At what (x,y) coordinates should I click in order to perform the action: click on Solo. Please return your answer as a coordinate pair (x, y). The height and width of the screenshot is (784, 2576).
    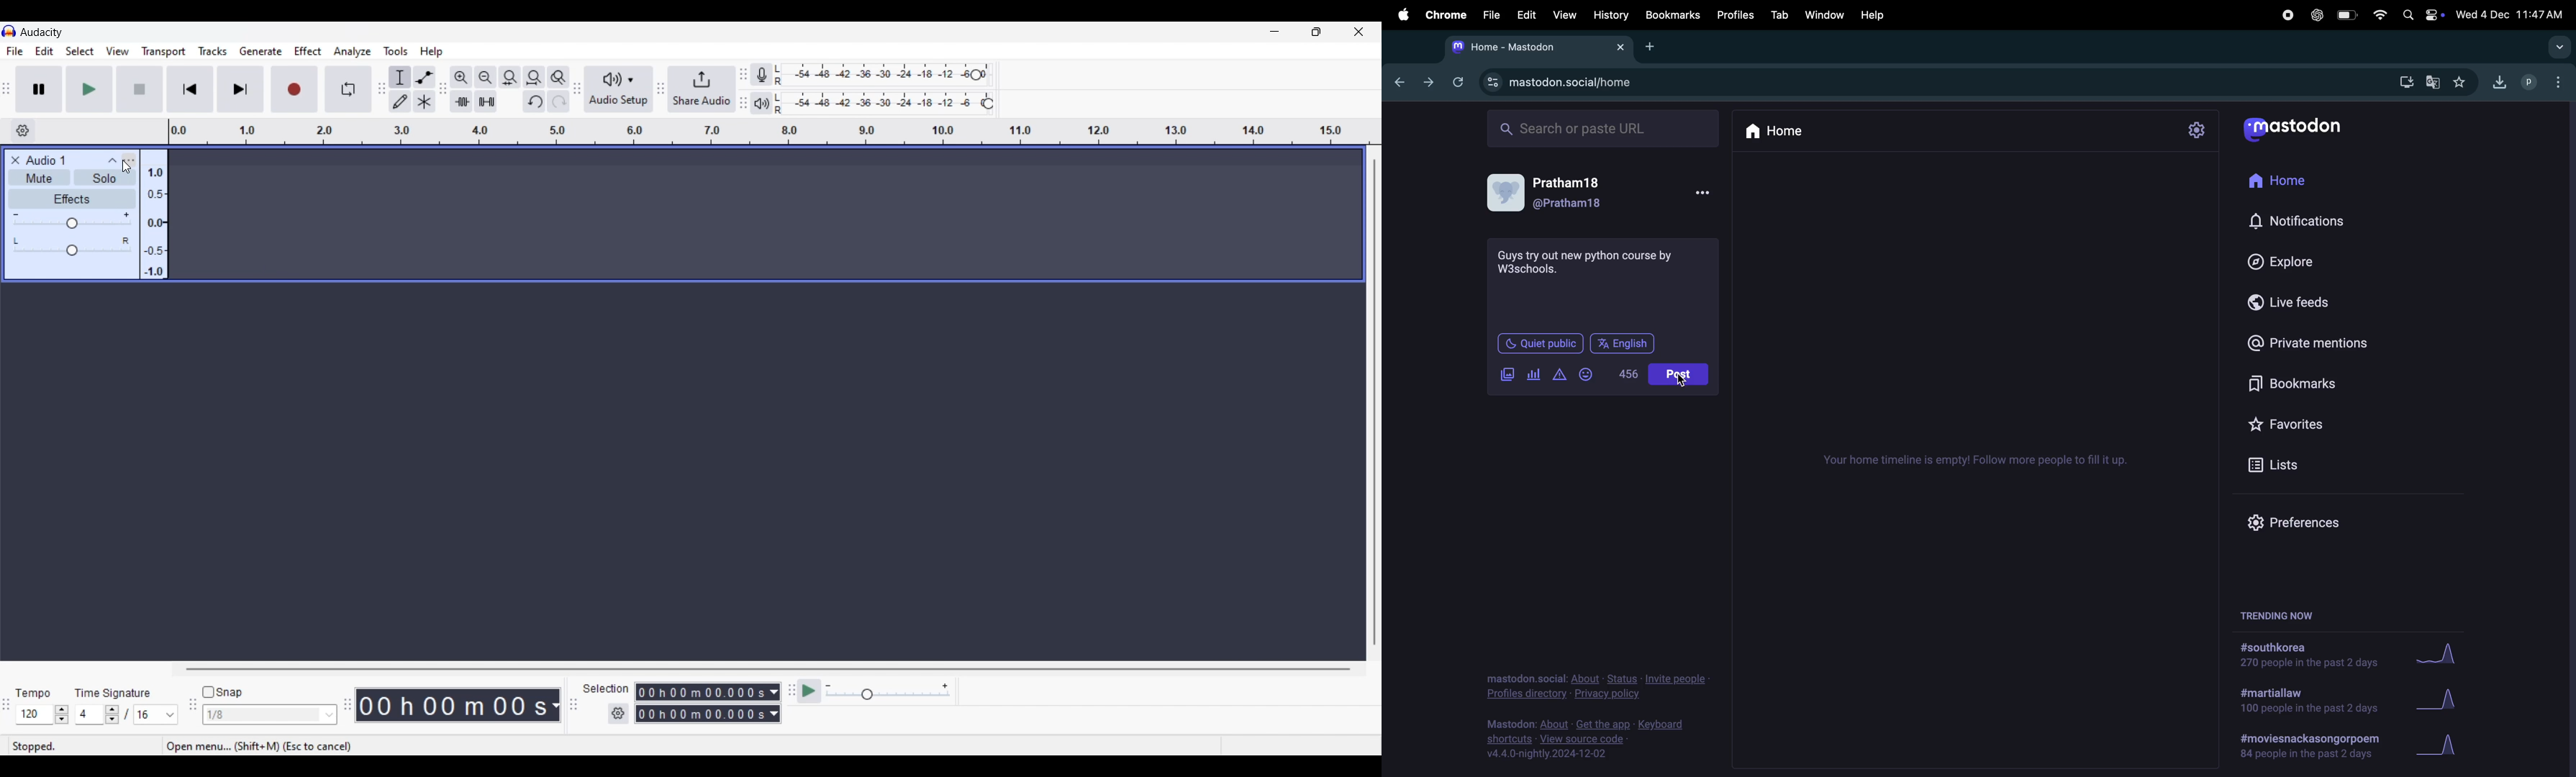
    Looking at the image, I should click on (104, 180).